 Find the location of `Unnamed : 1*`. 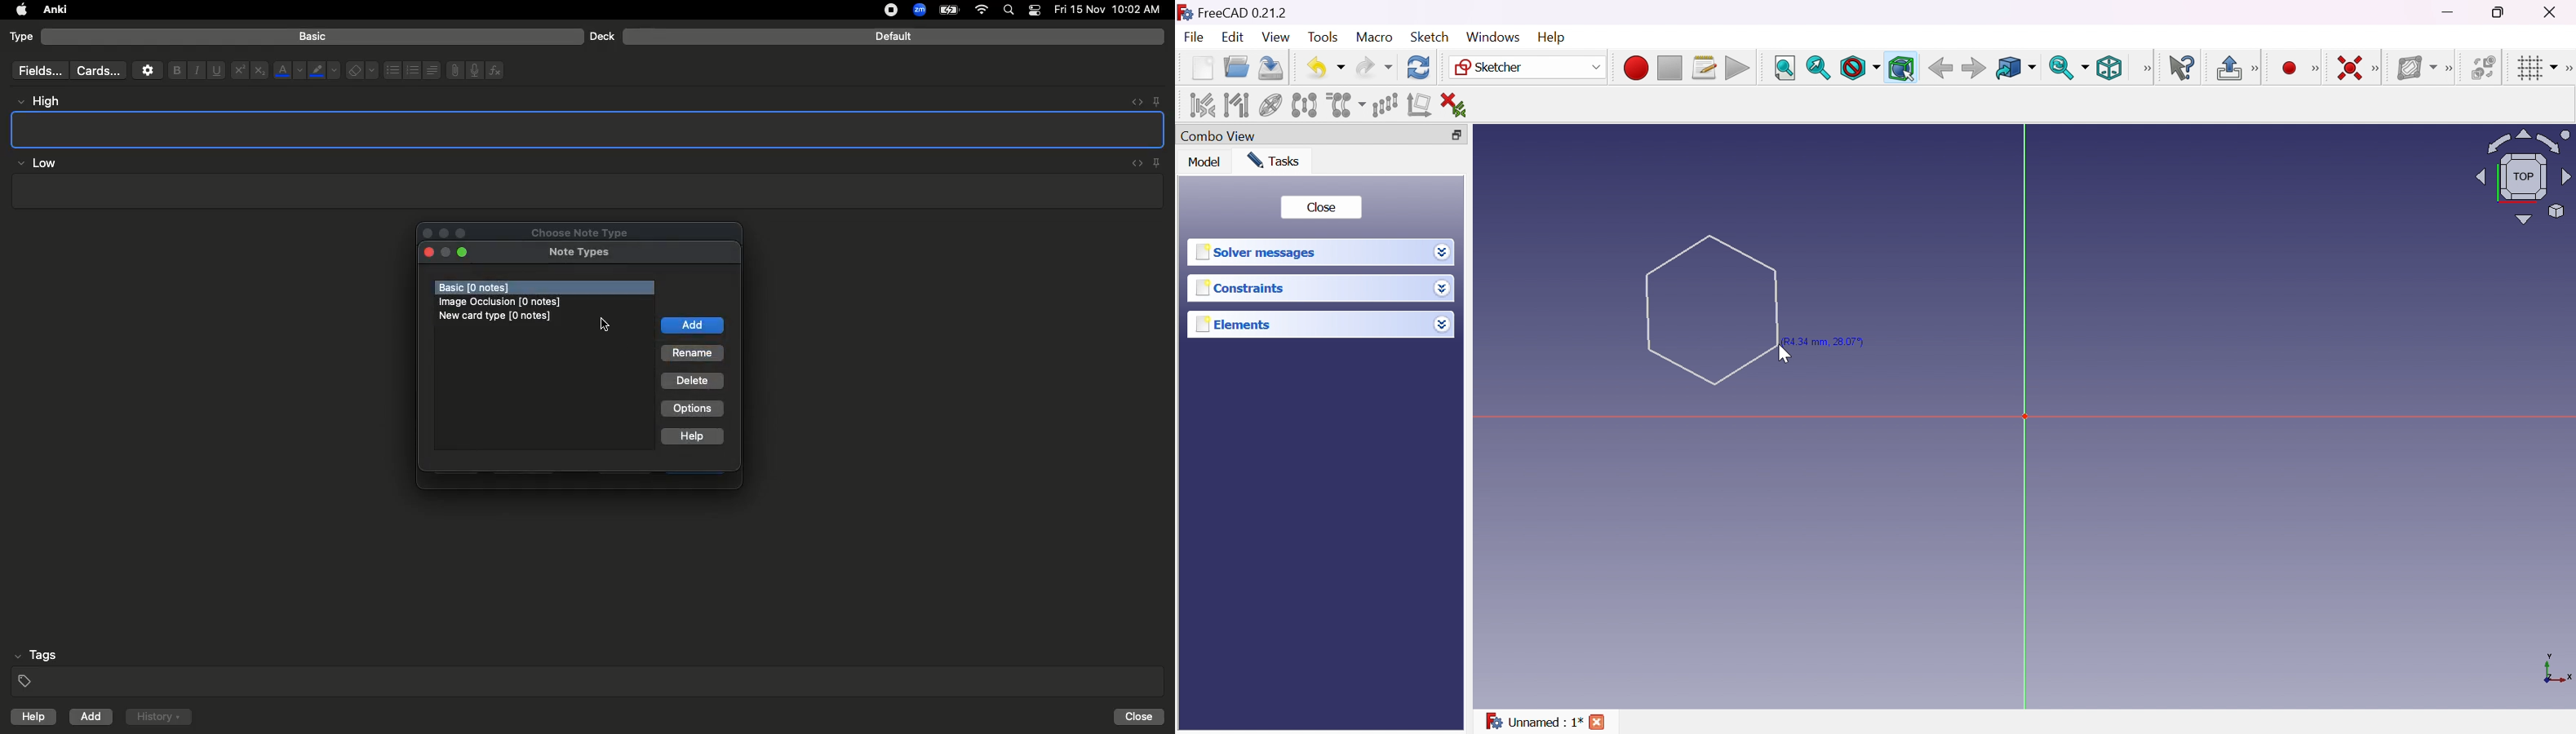

Unnamed : 1* is located at coordinates (1534, 722).